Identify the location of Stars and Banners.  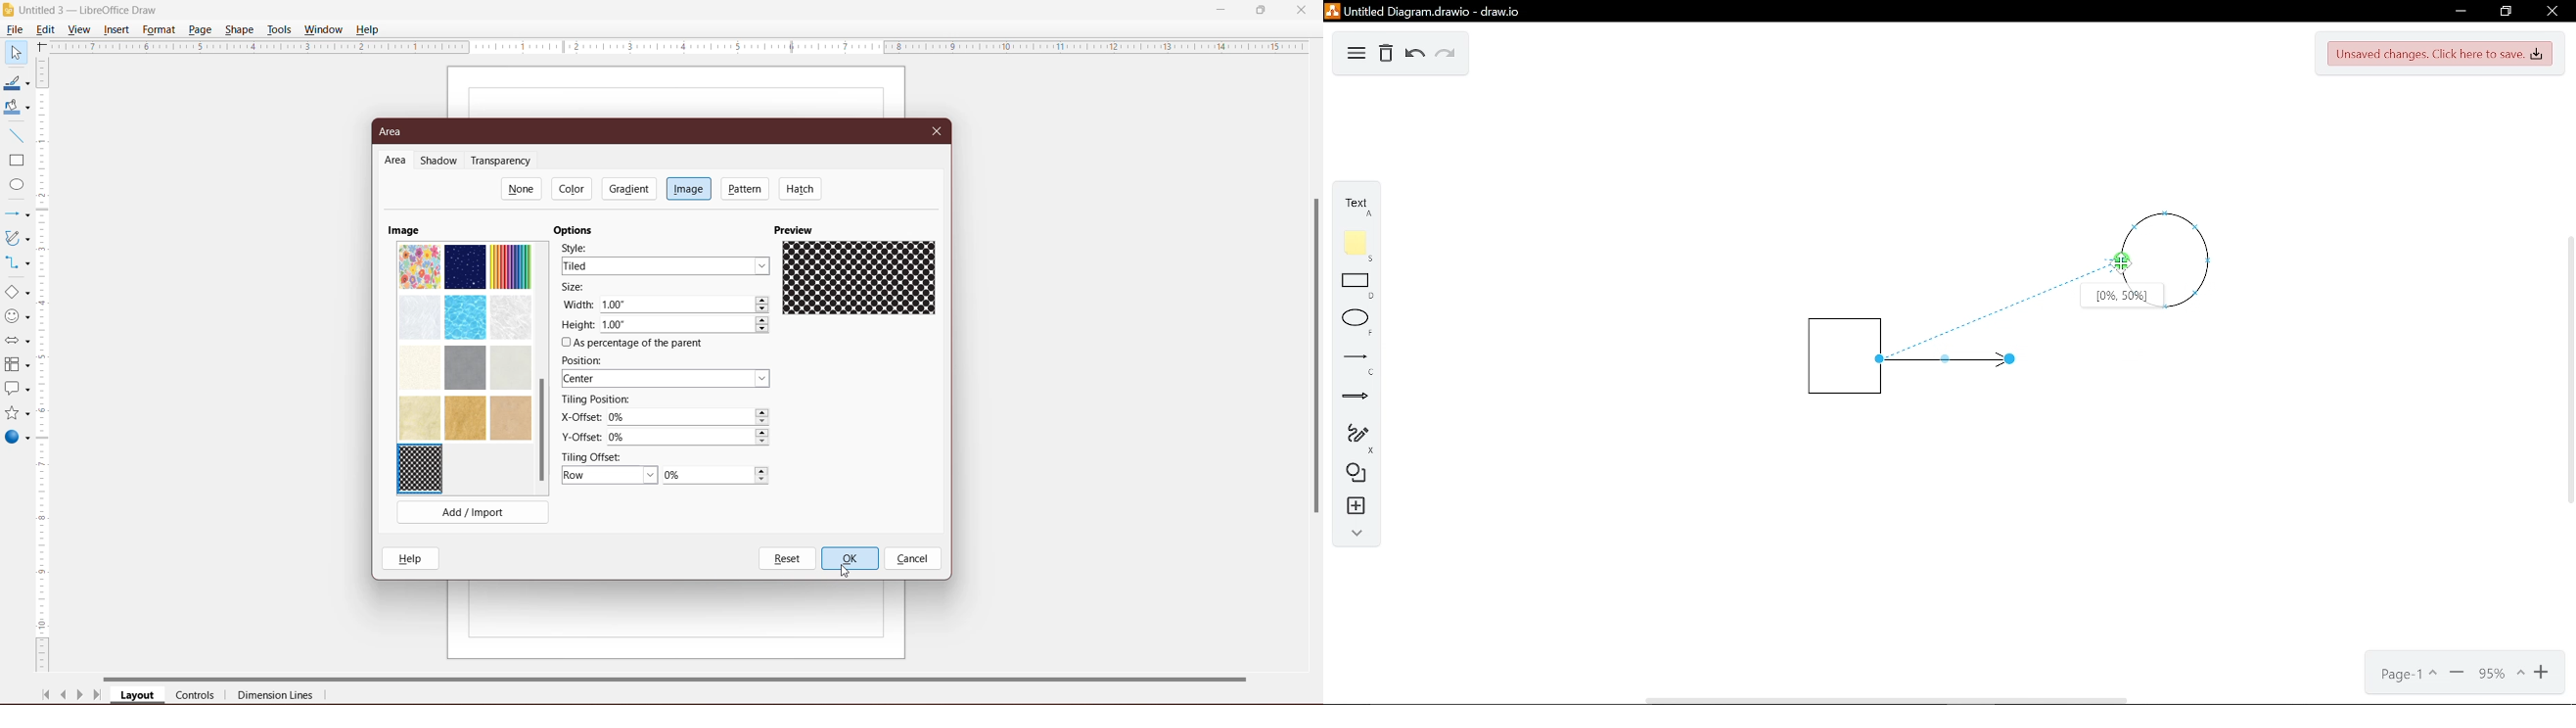
(16, 414).